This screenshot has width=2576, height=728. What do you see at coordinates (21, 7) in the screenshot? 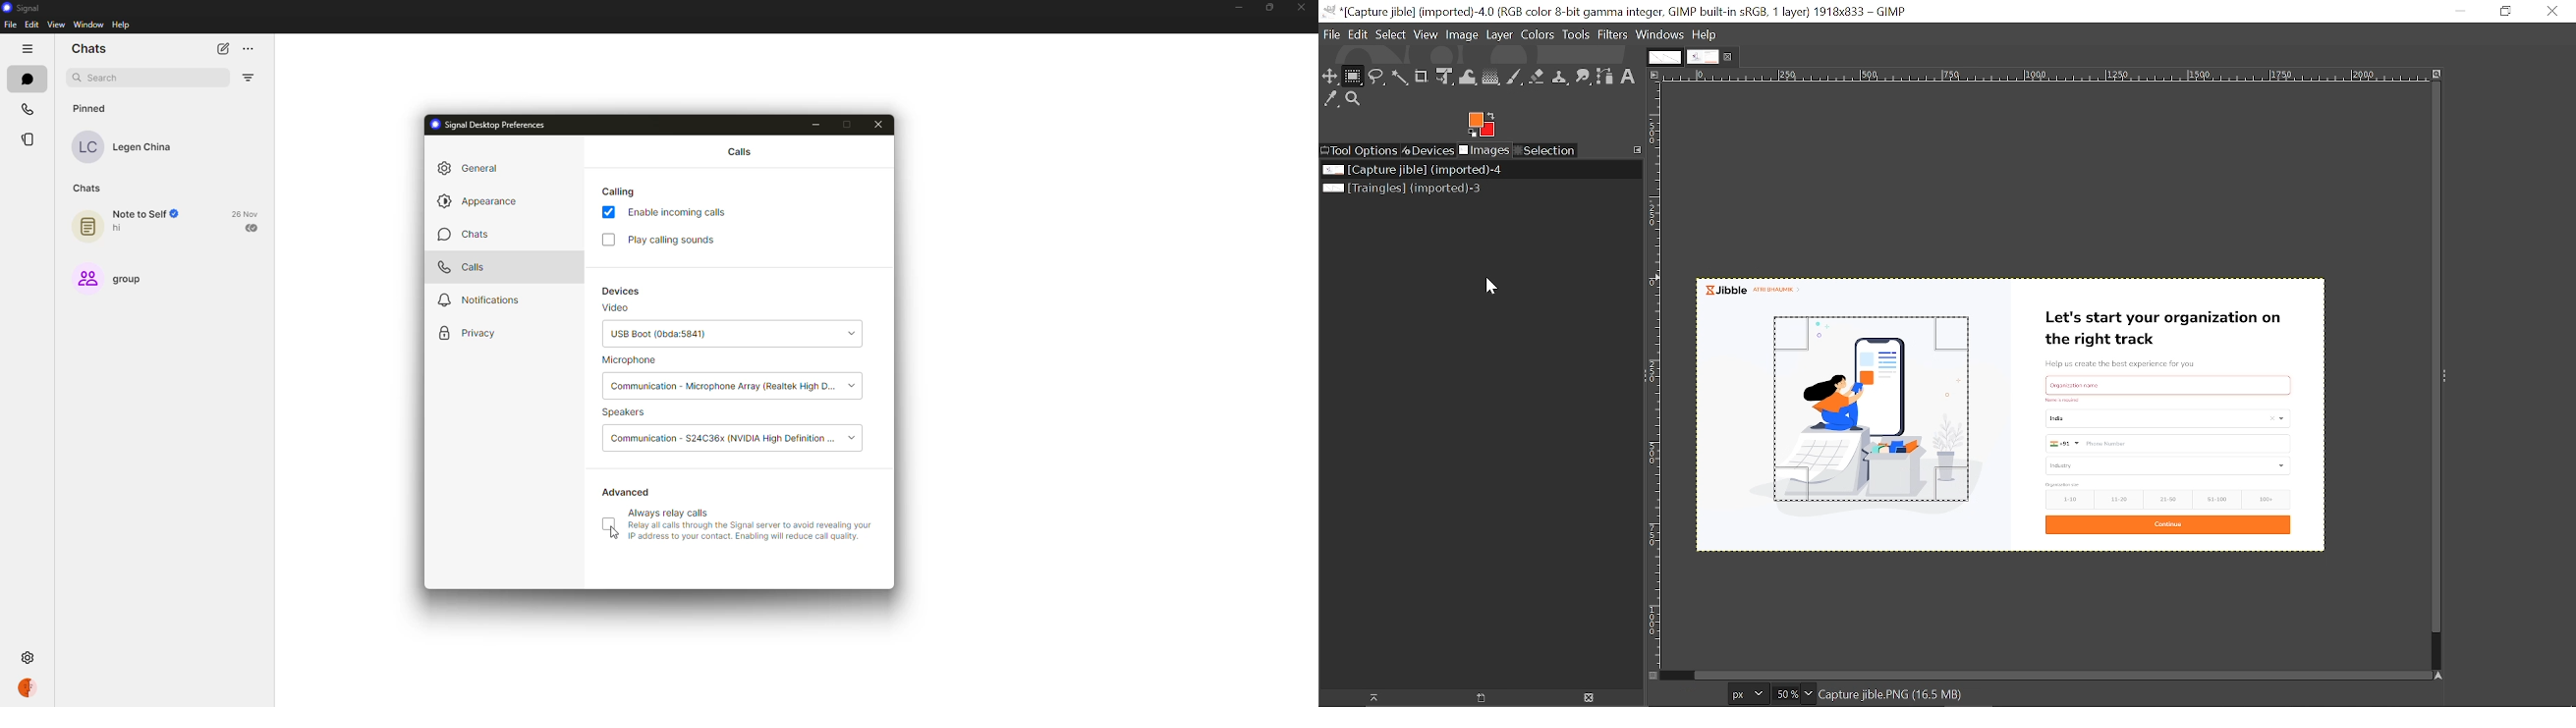
I see `signal` at bounding box center [21, 7].